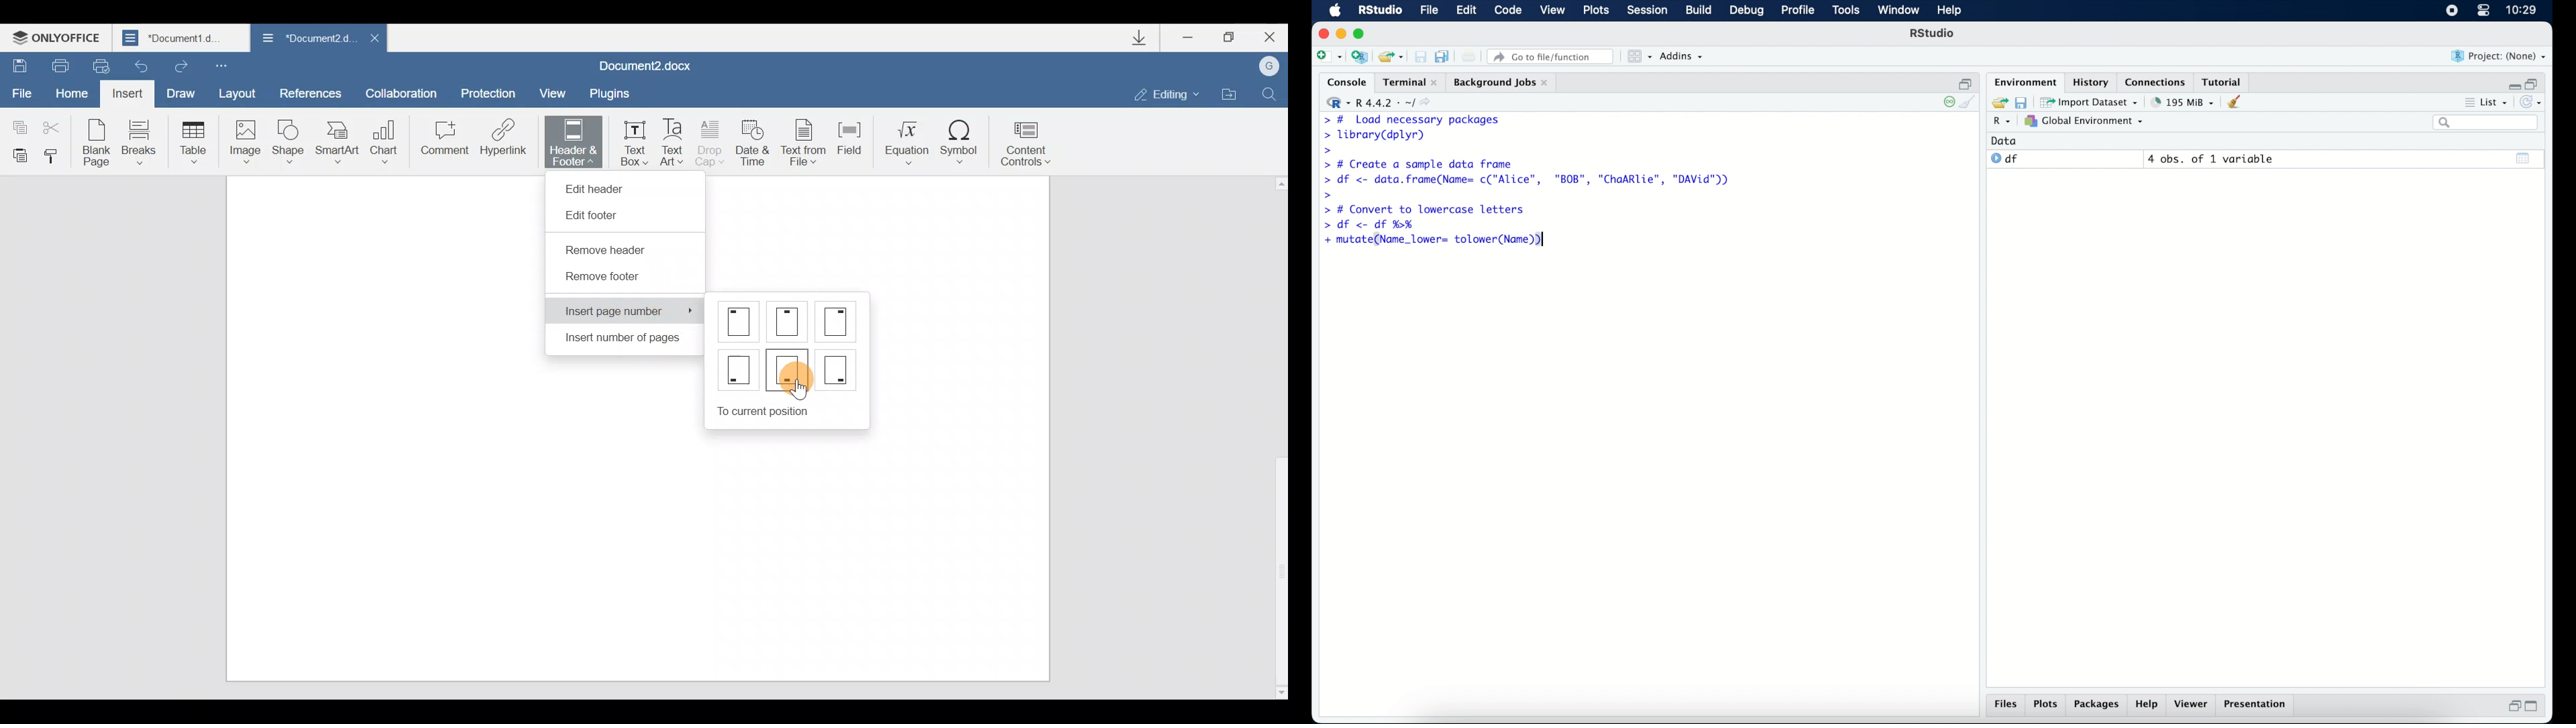 The width and height of the screenshot is (2576, 728). I want to click on tutorial, so click(2224, 81).